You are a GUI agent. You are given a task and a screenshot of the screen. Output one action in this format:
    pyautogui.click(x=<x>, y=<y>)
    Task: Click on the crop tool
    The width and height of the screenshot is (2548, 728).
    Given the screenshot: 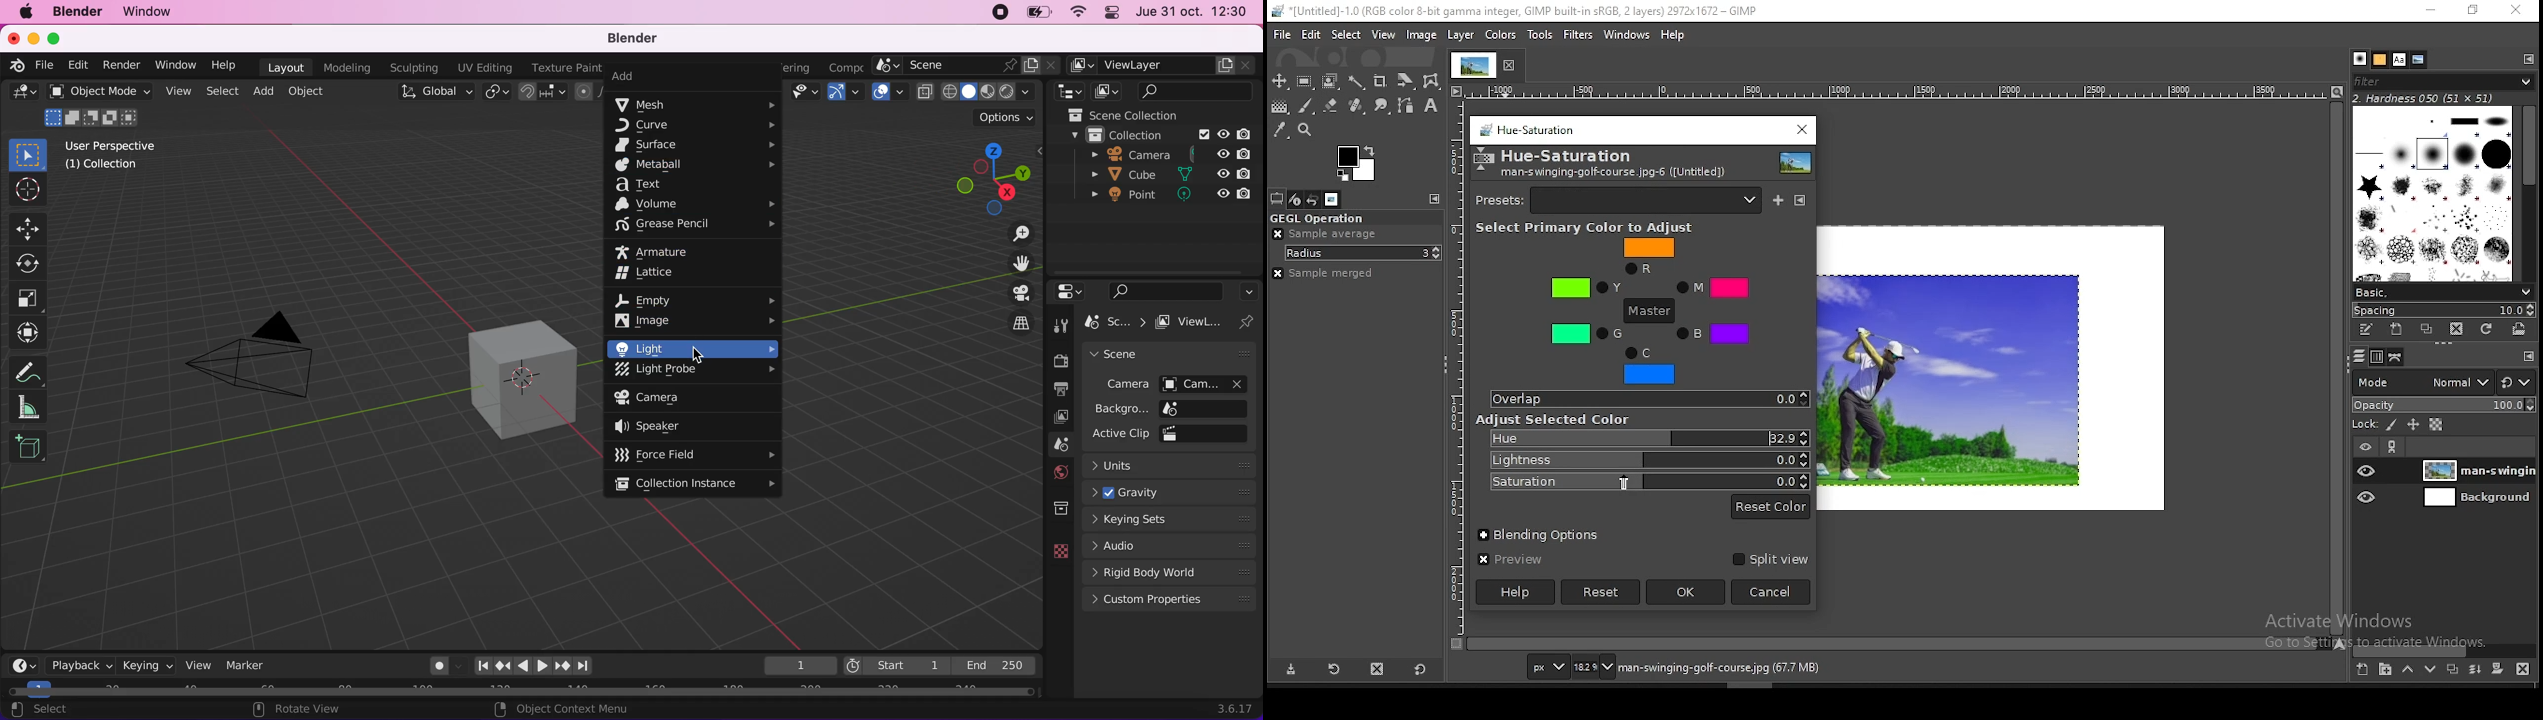 What is the action you would take?
    pyautogui.click(x=1406, y=82)
    